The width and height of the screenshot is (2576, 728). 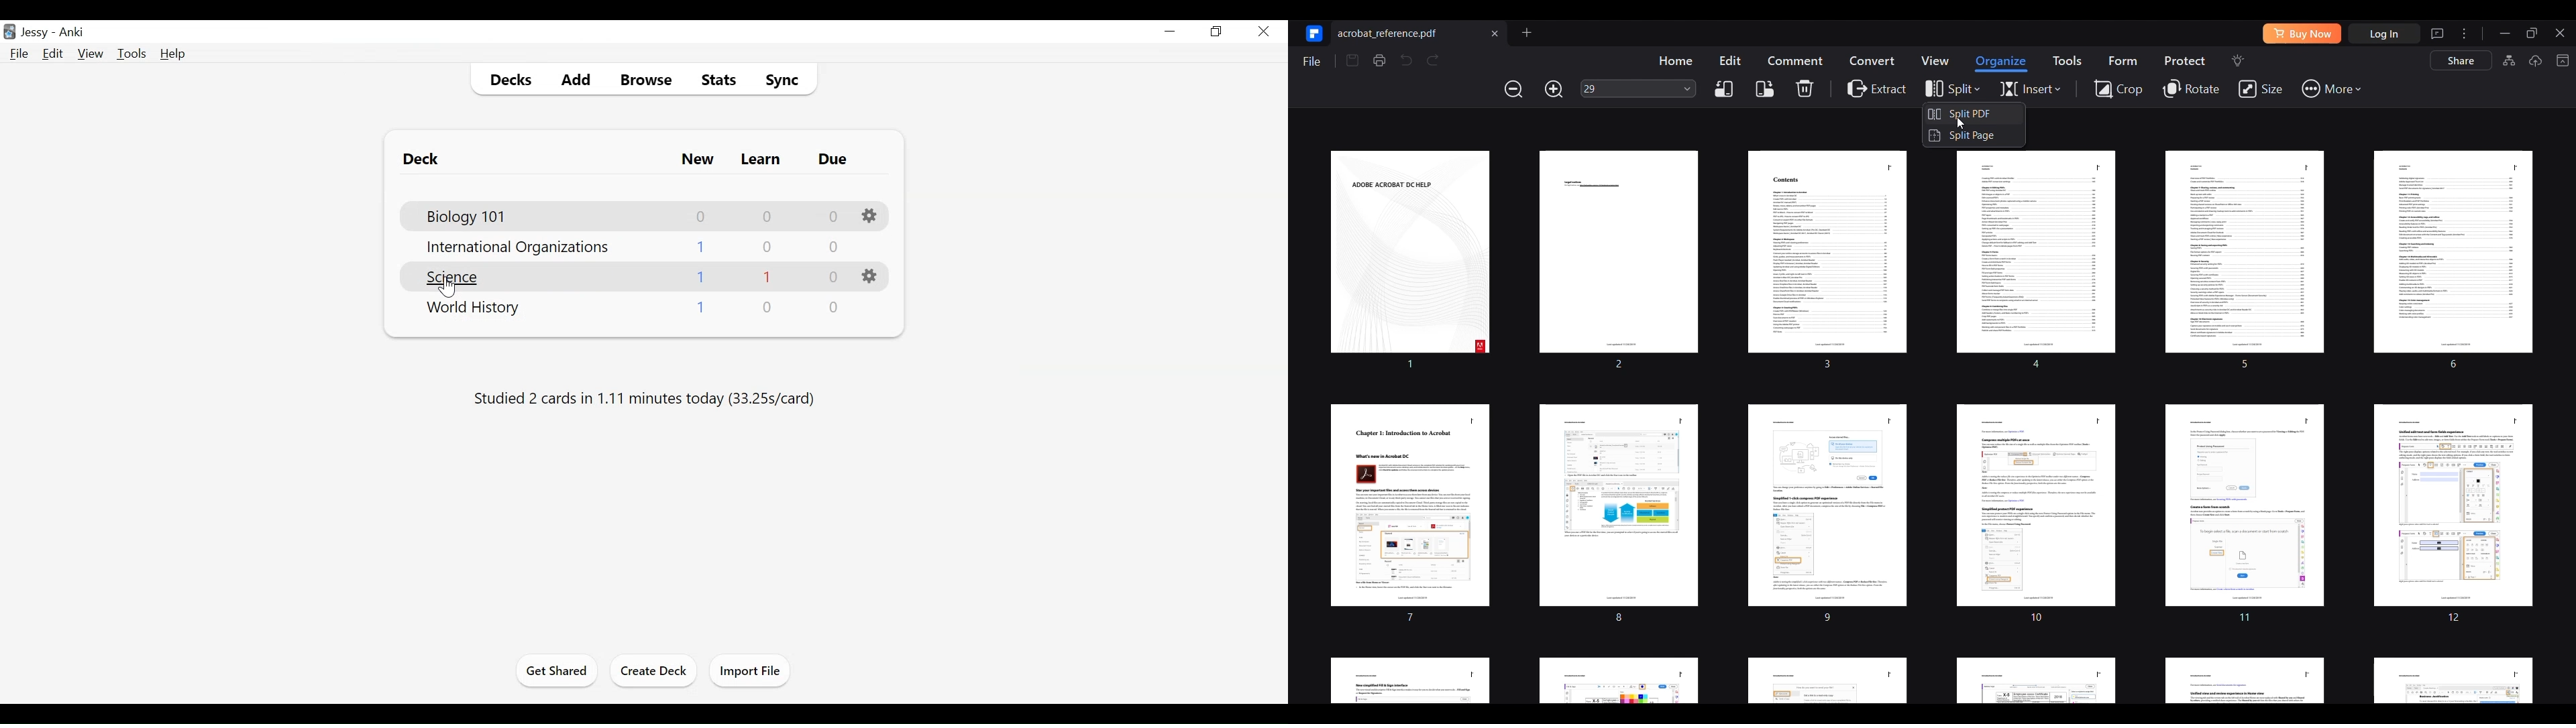 What do you see at coordinates (835, 308) in the screenshot?
I see `Due Cards Count` at bounding box center [835, 308].